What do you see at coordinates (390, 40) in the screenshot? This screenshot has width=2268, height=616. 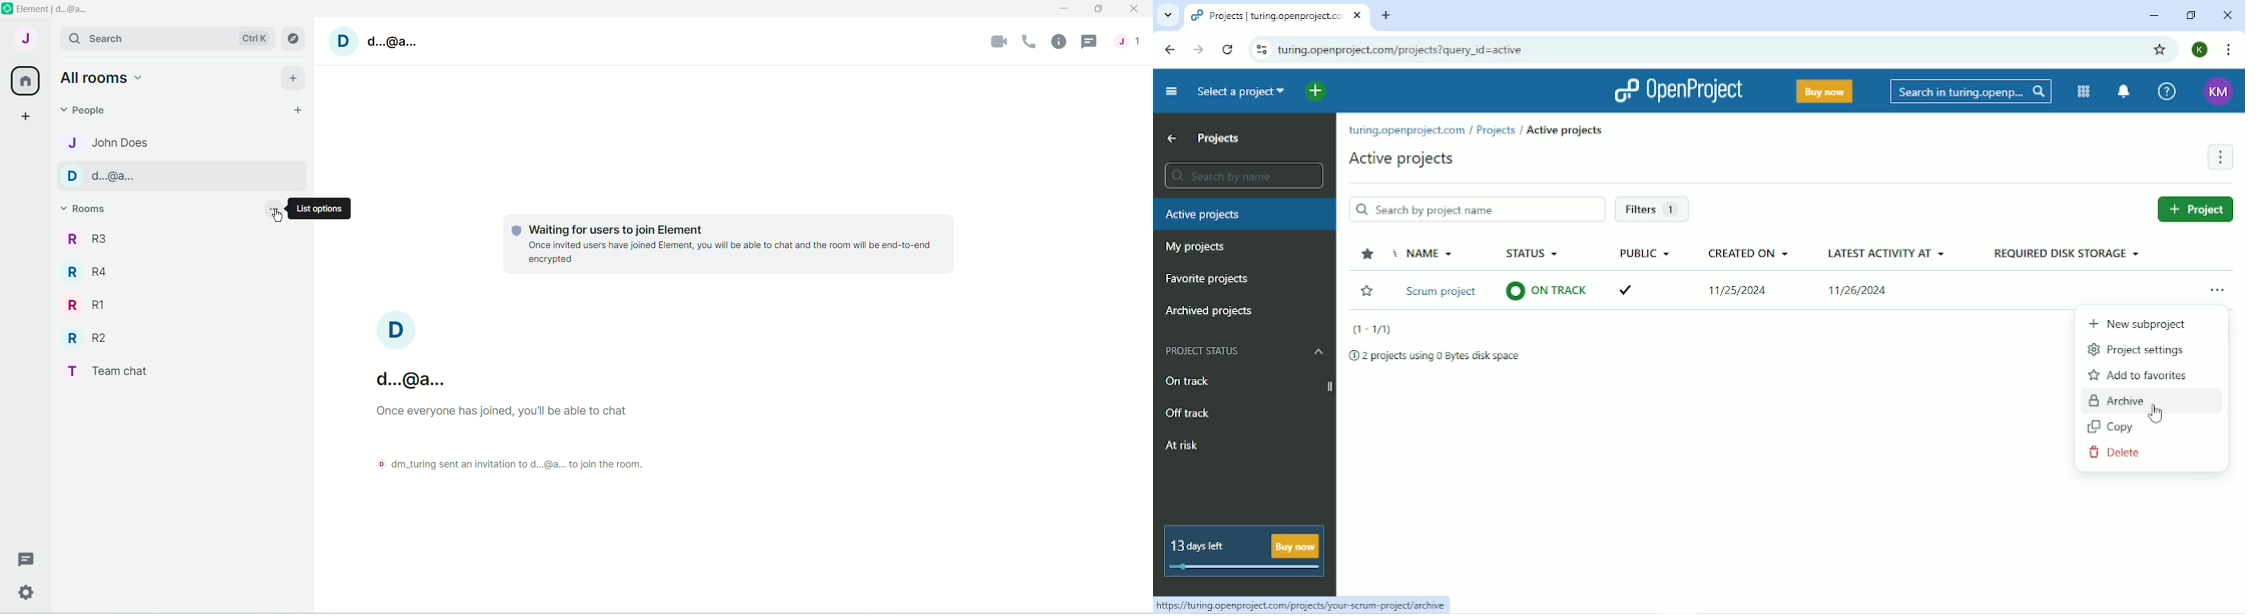 I see `User name-d..@a` at bounding box center [390, 40].